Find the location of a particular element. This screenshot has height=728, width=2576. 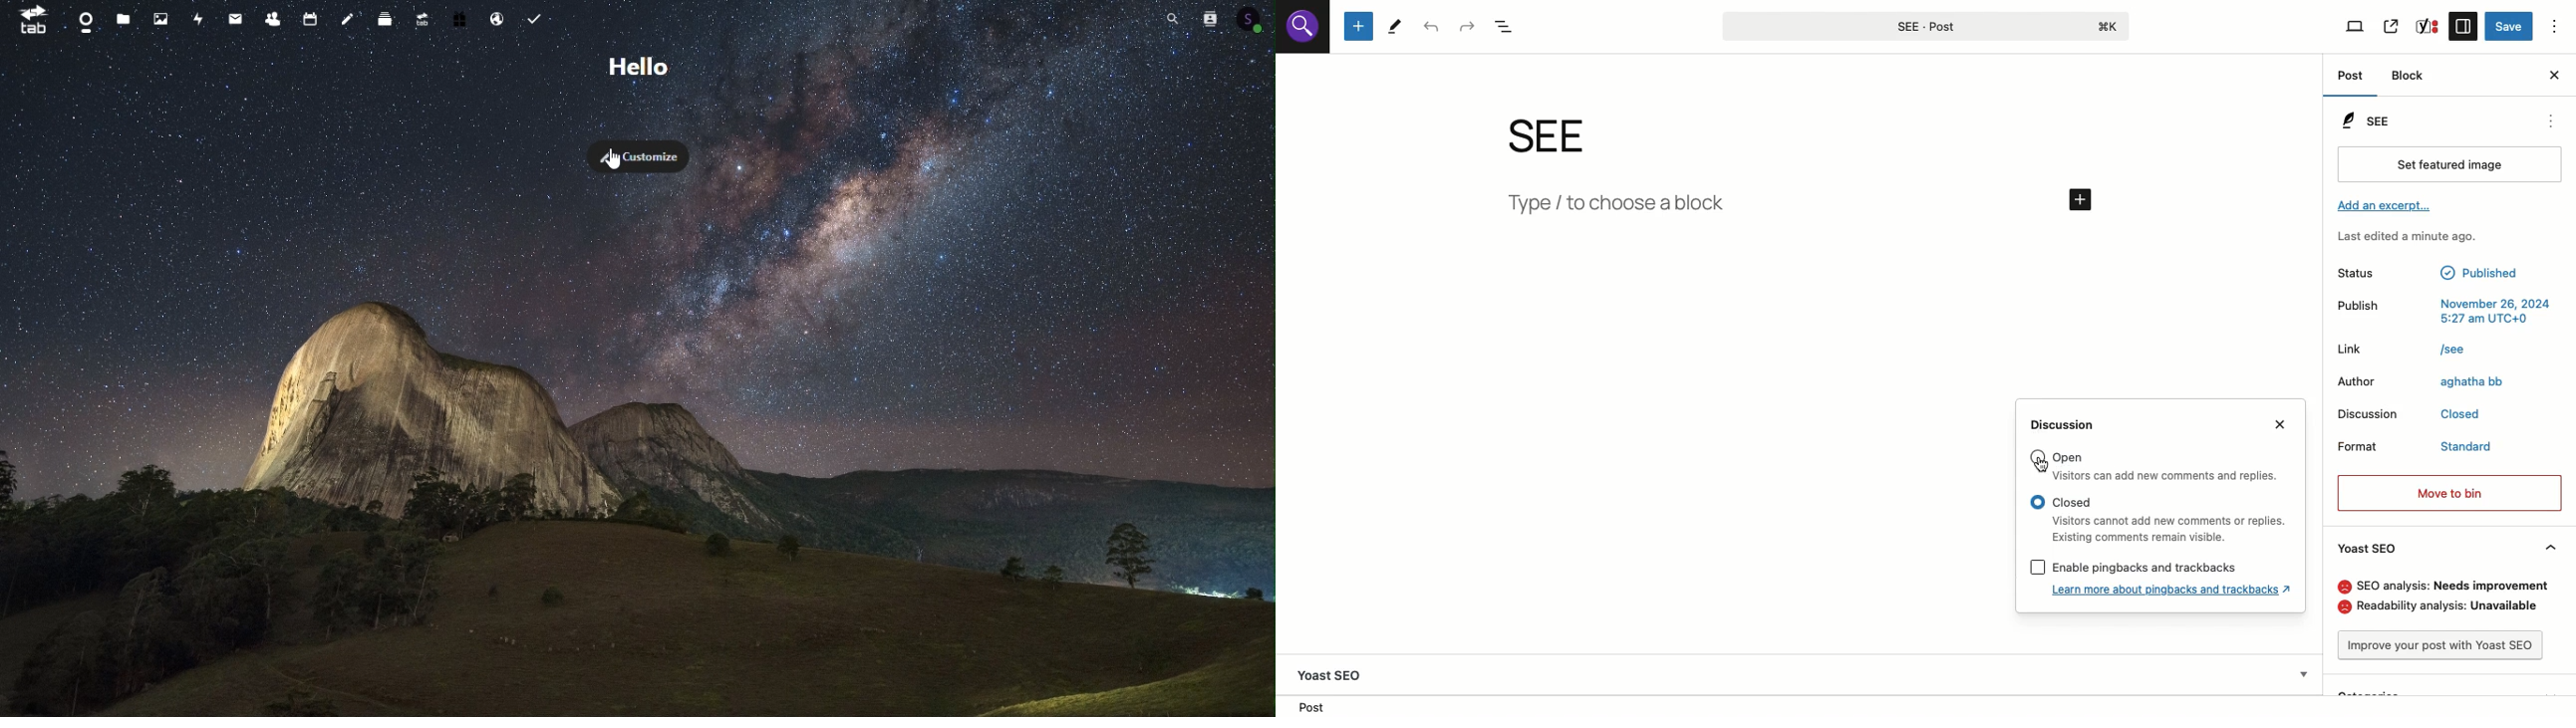

Customize is located at coordinates (643, 156).